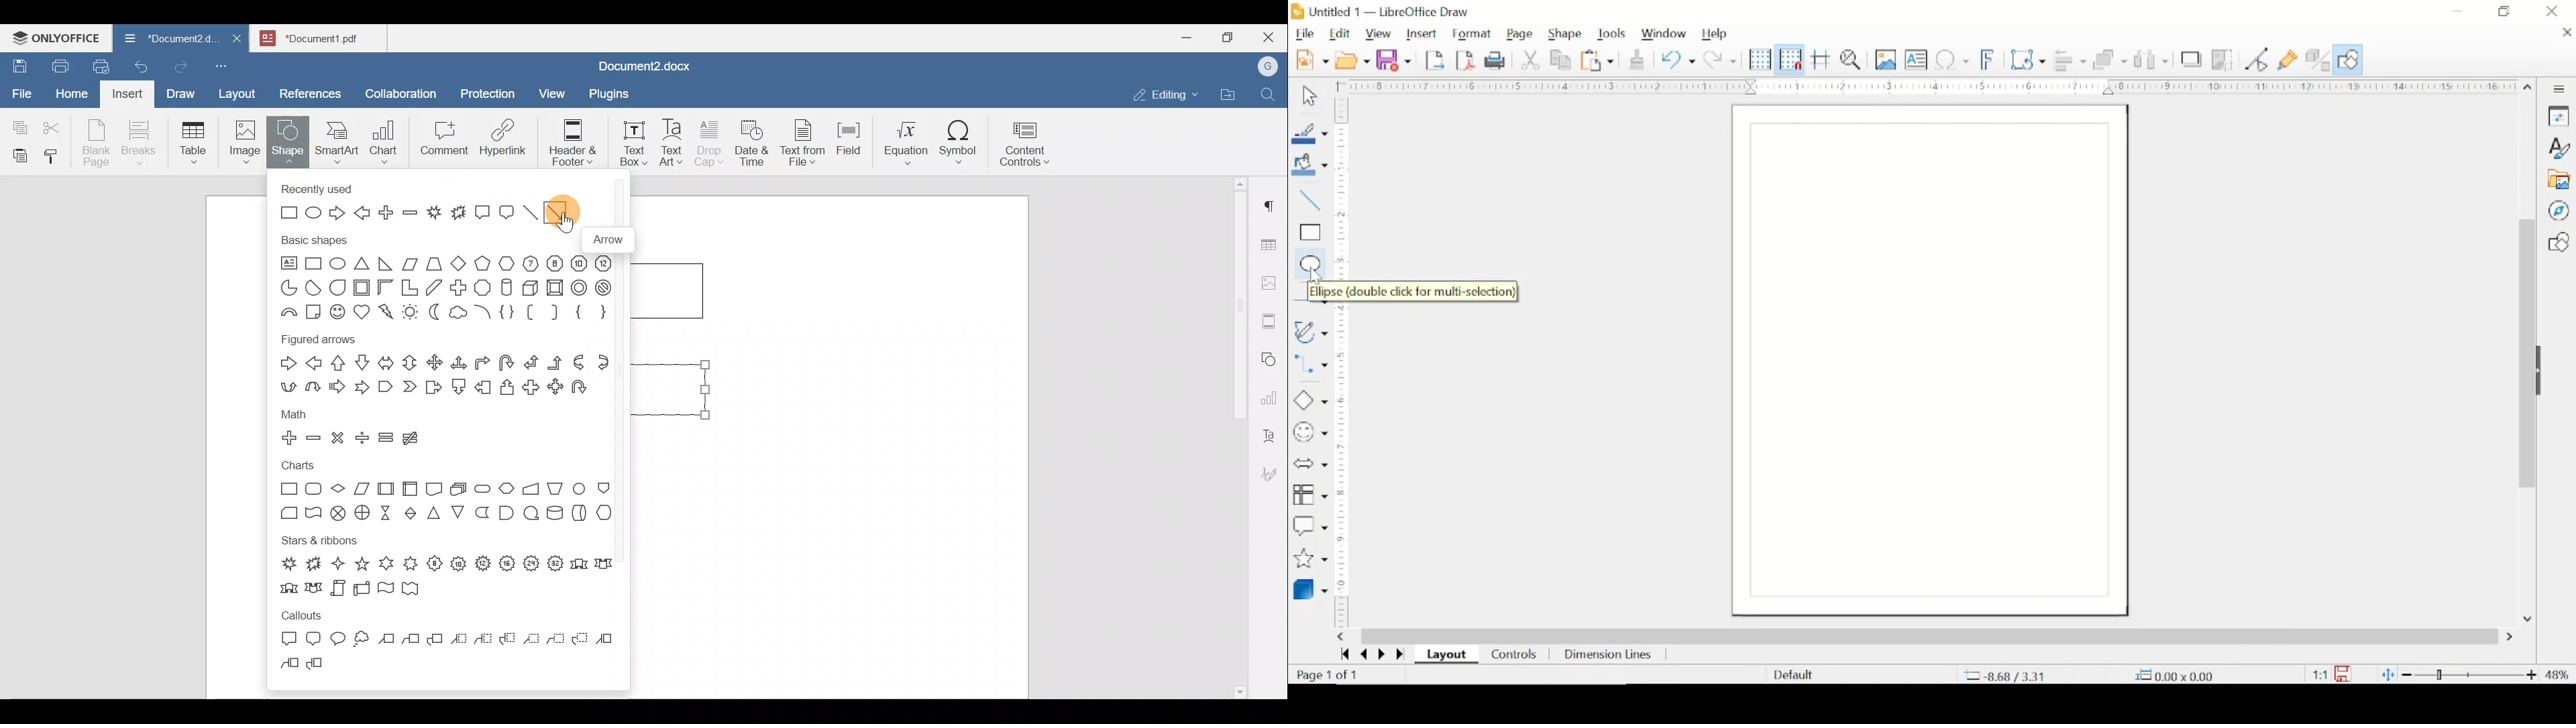 The height and width of the screenshot is (728, 2576). I want to click on save , so click(1394, 60).